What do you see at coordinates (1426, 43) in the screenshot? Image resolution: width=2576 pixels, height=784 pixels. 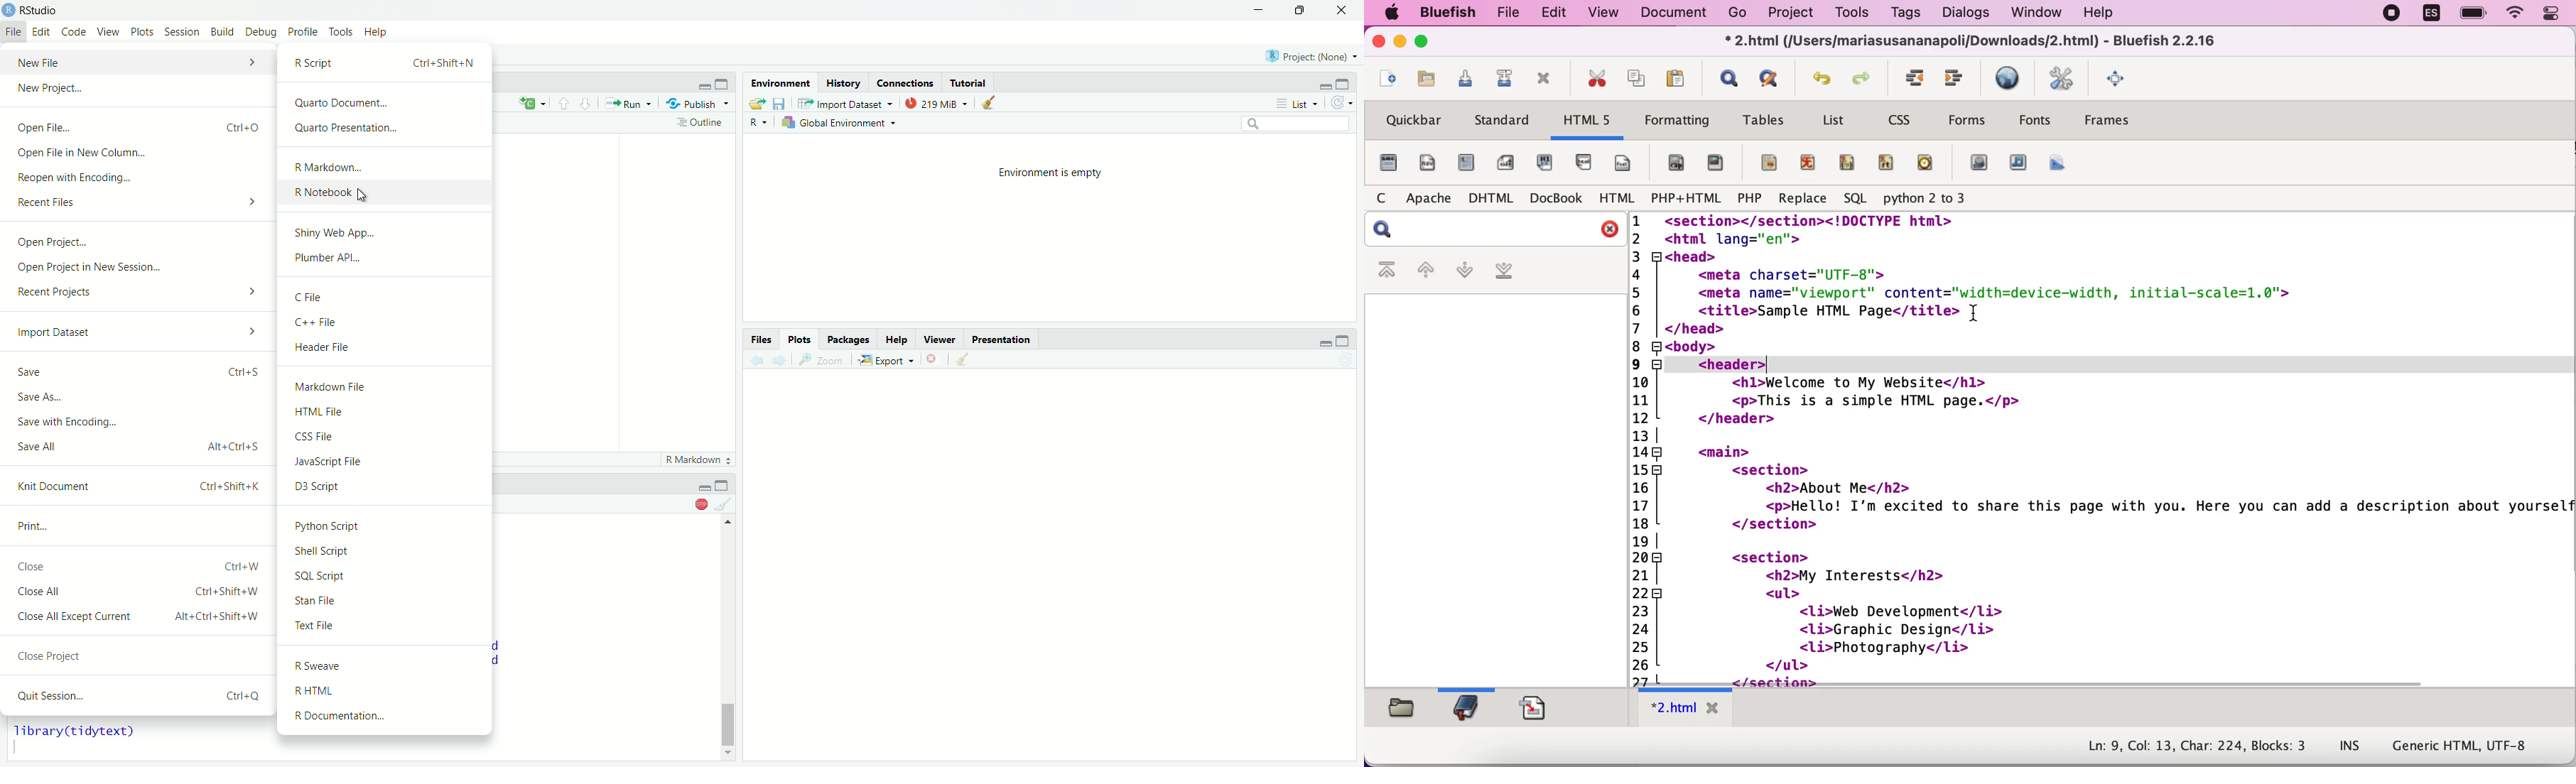 I see `maximize` at bounding box center [1426, 43].